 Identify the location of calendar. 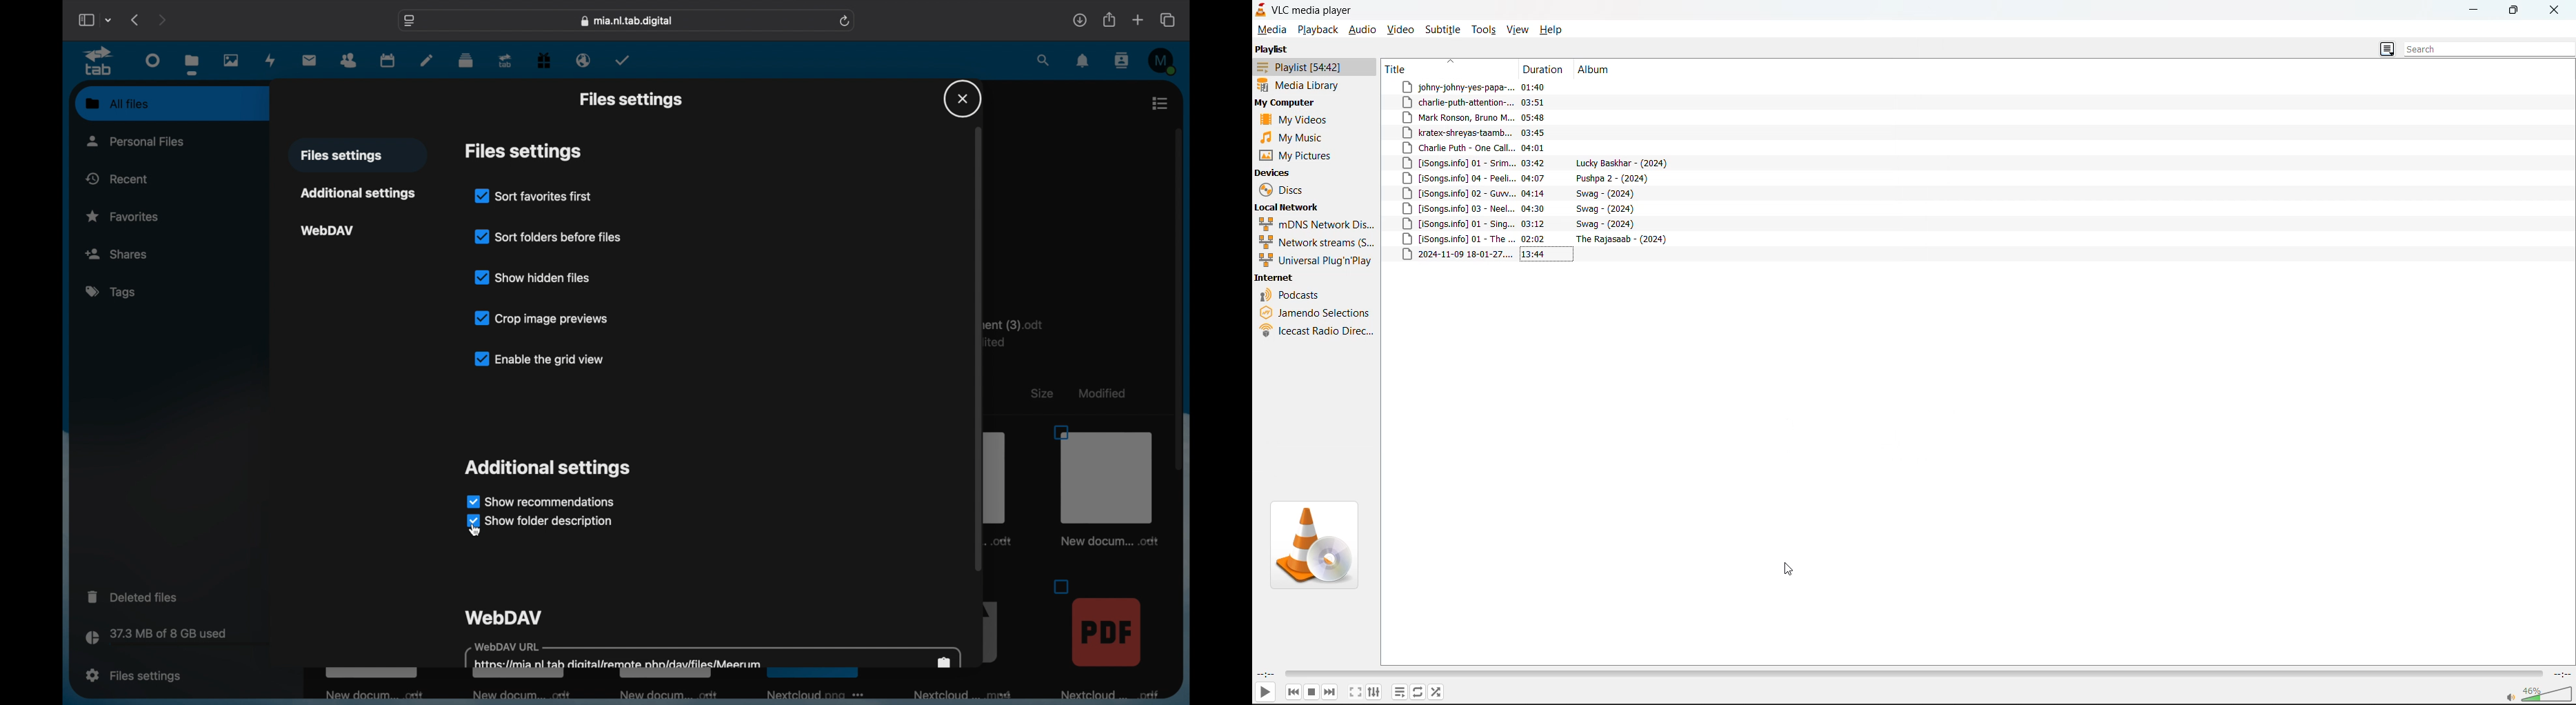
(388, 60).